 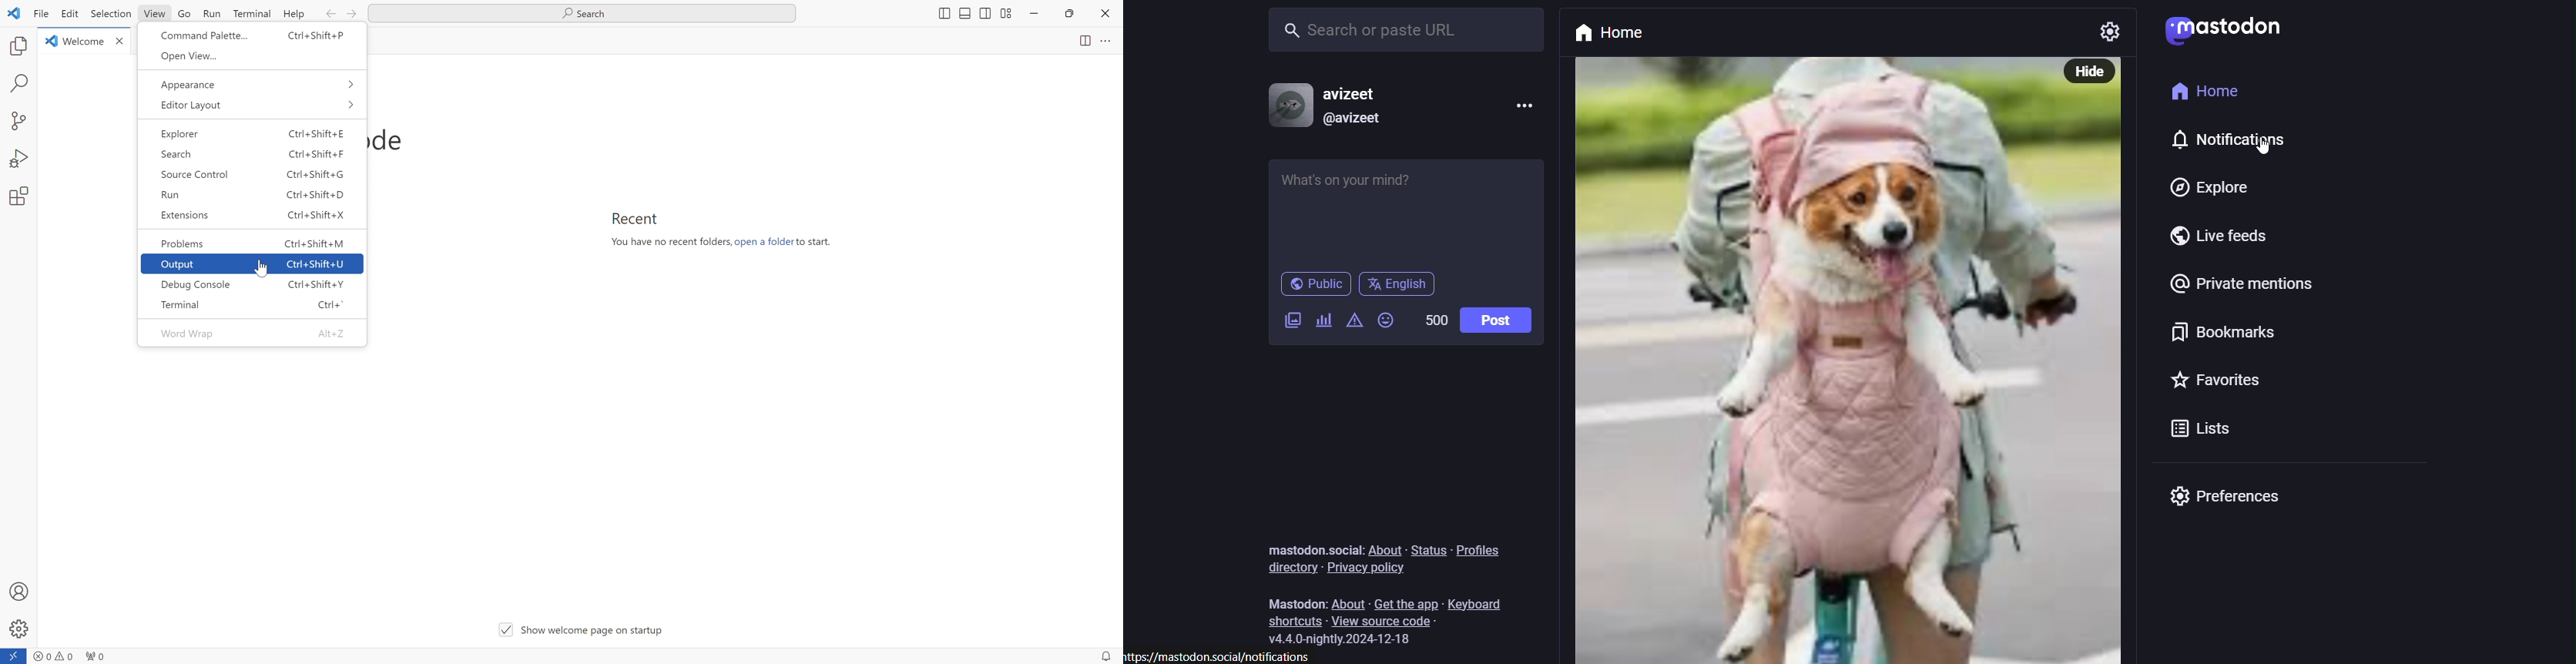 I want to click on open view, so click(x=253, y=55).